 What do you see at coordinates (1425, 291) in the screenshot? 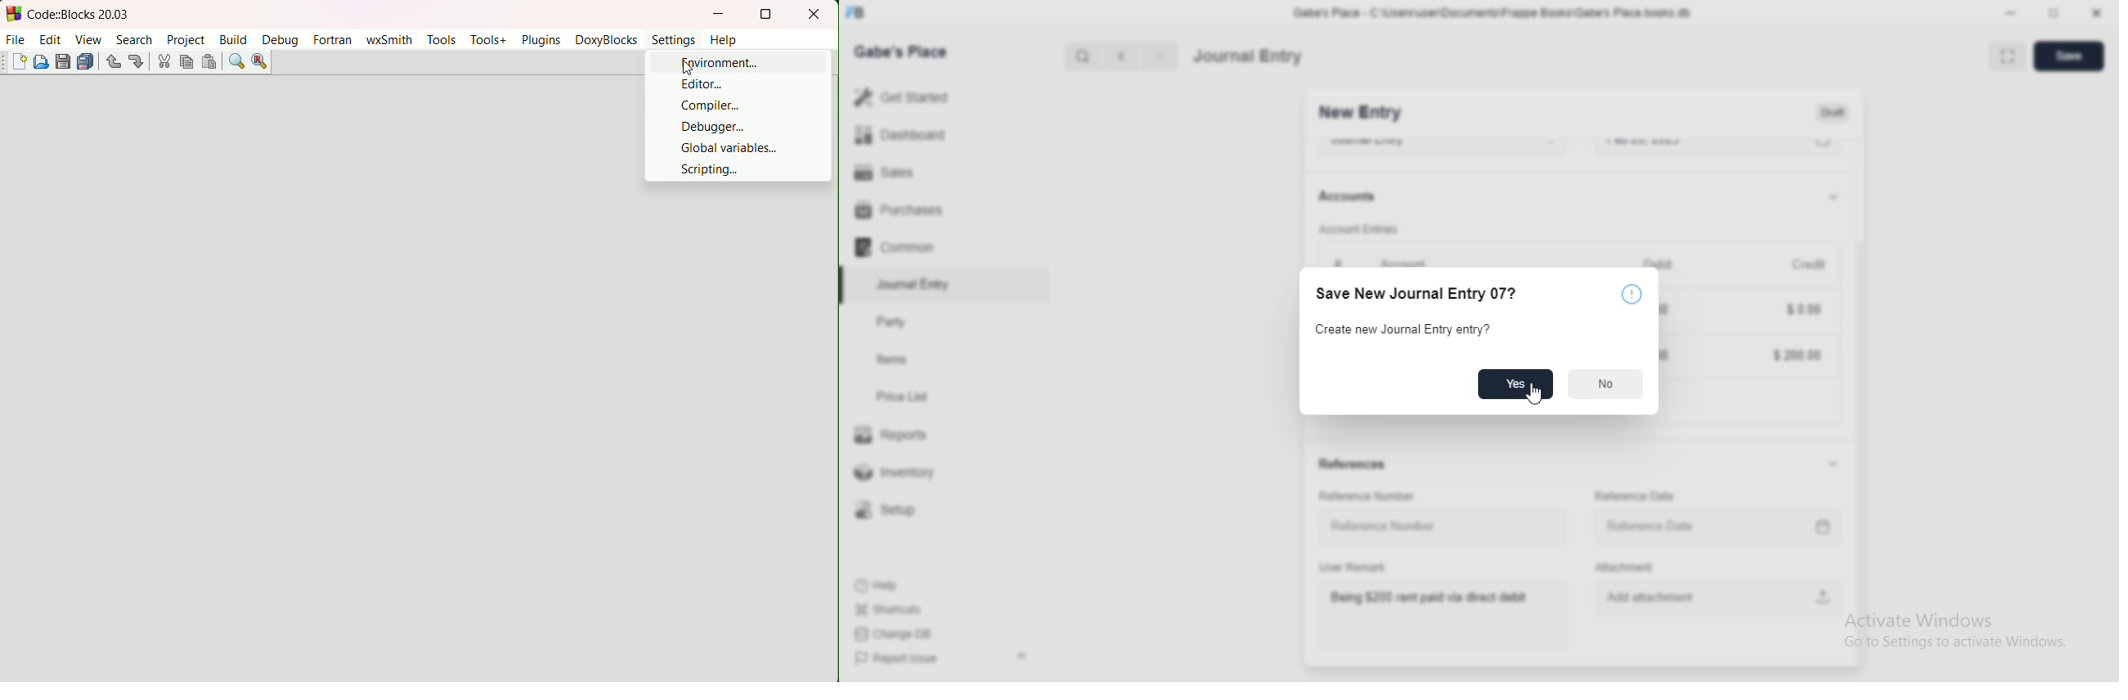
I see `Save New Journal Entry 077` at bounding box center [1425, 291].